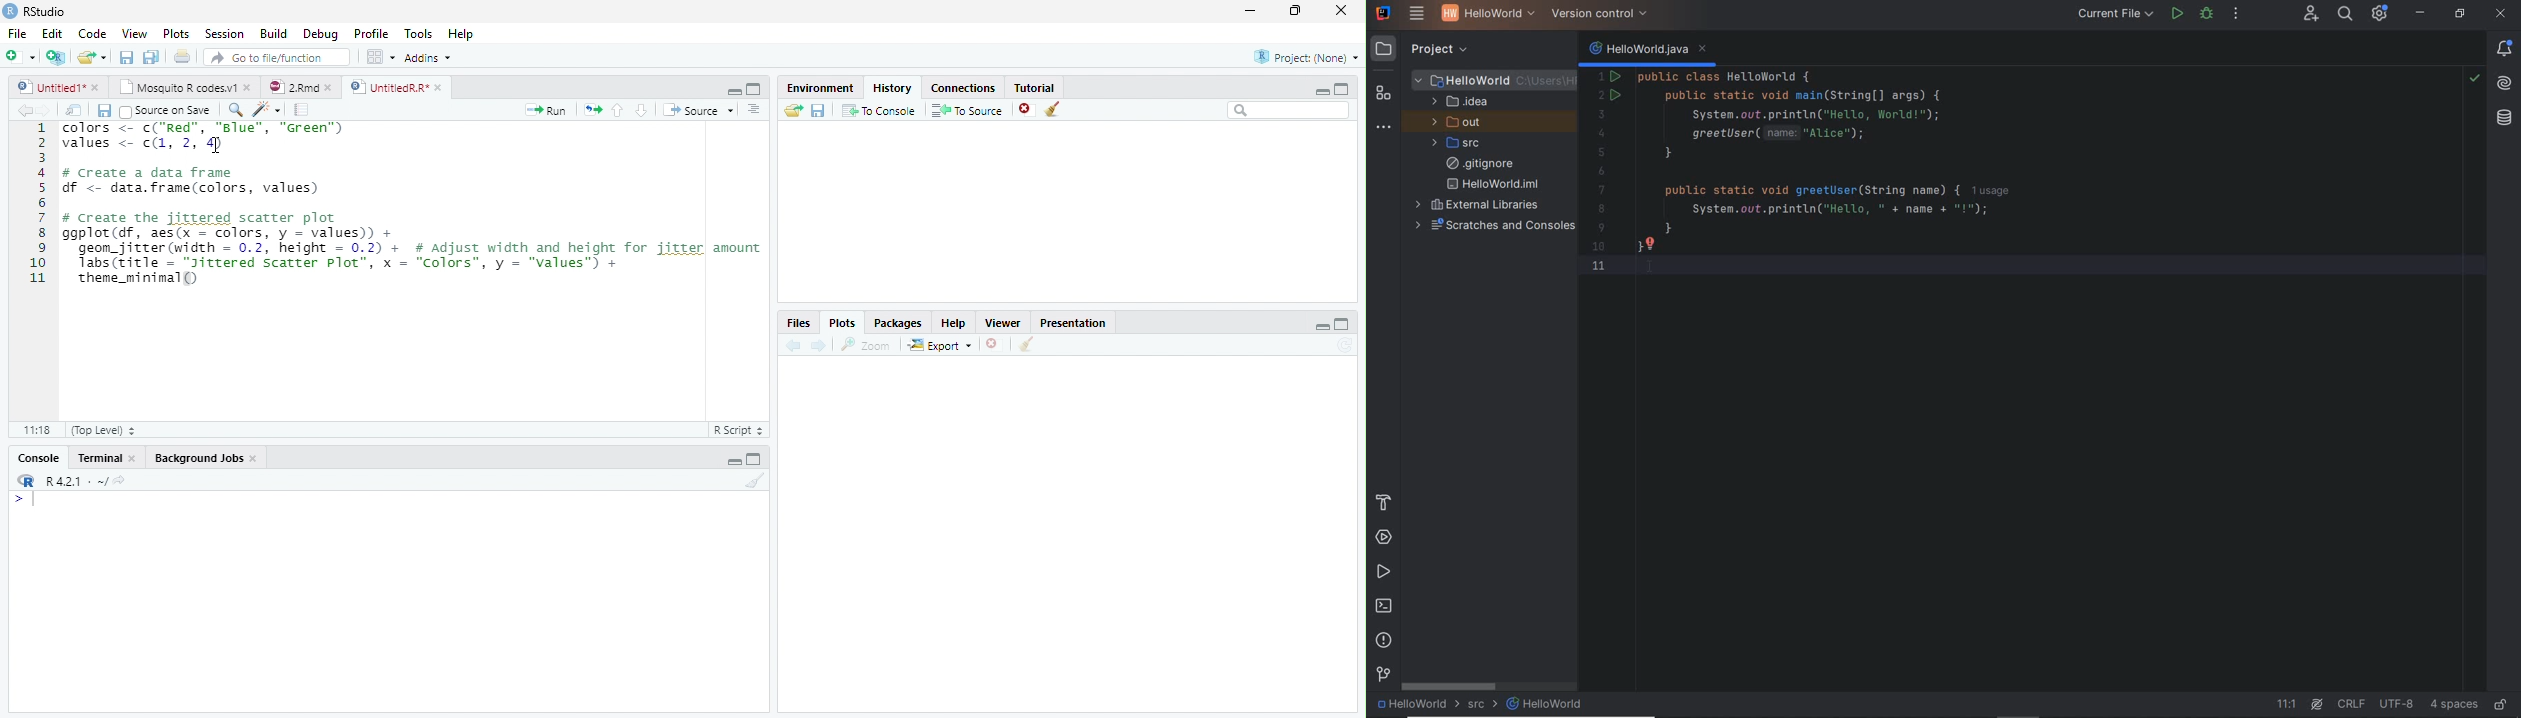 The width and height of the screenshot is (2548, 728). What do you see at coordinates (291, 87) in the screenshot?
I see `2.Rmd` at bounding box center [291, 87].